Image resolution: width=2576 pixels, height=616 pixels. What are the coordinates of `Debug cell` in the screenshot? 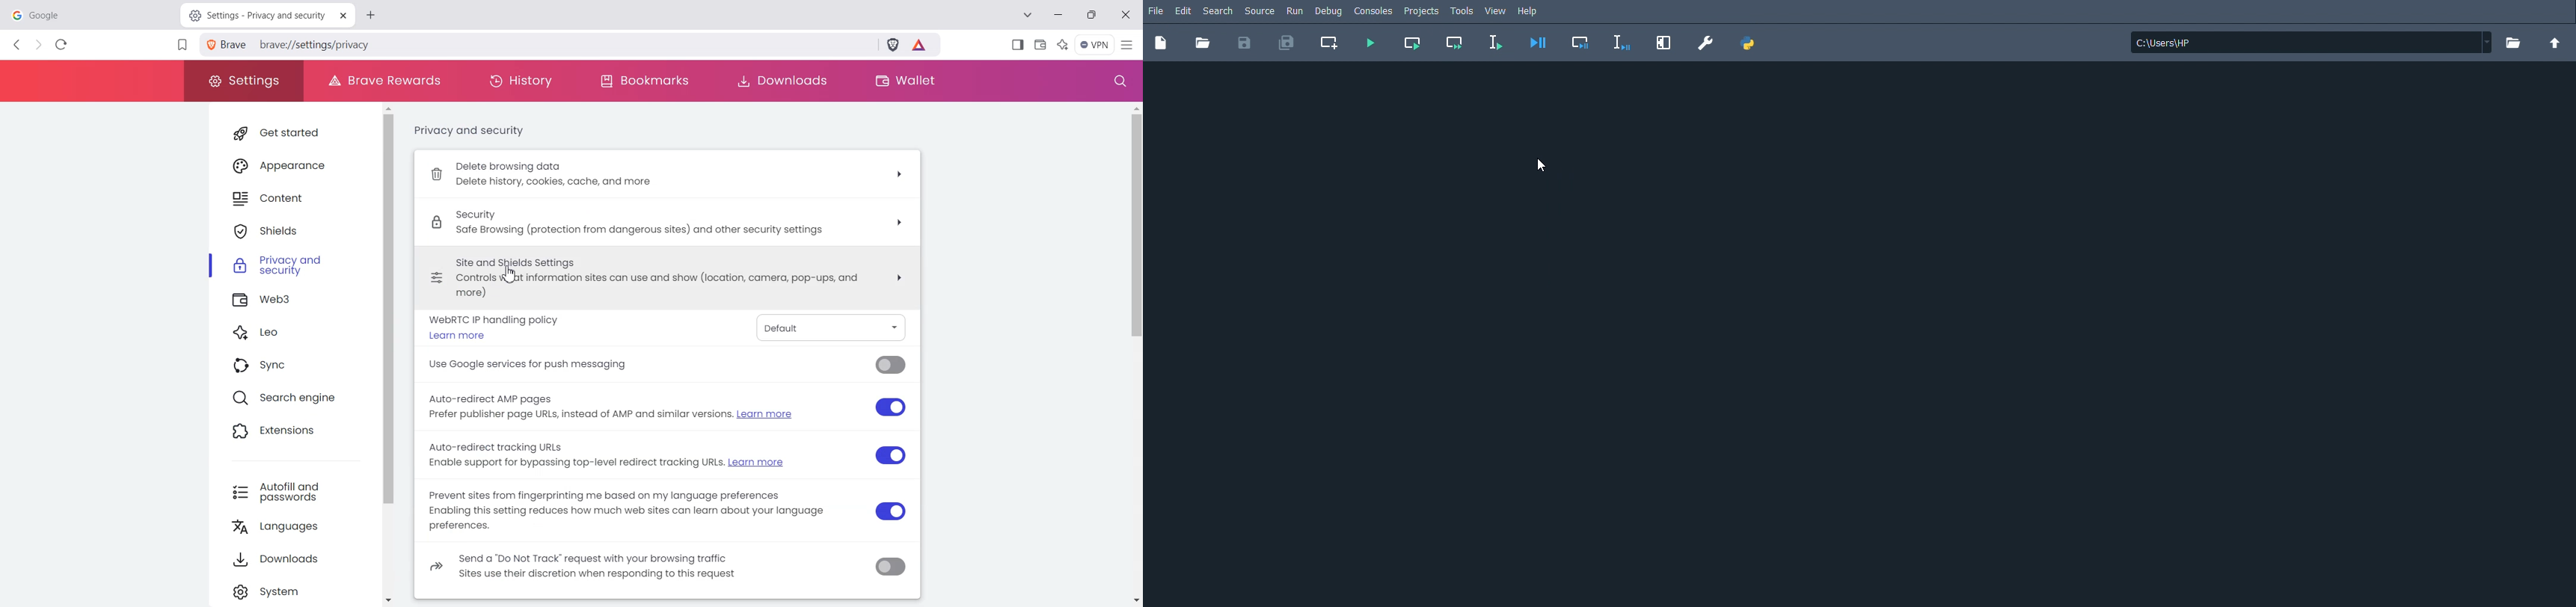 It's located at (1582, 43).